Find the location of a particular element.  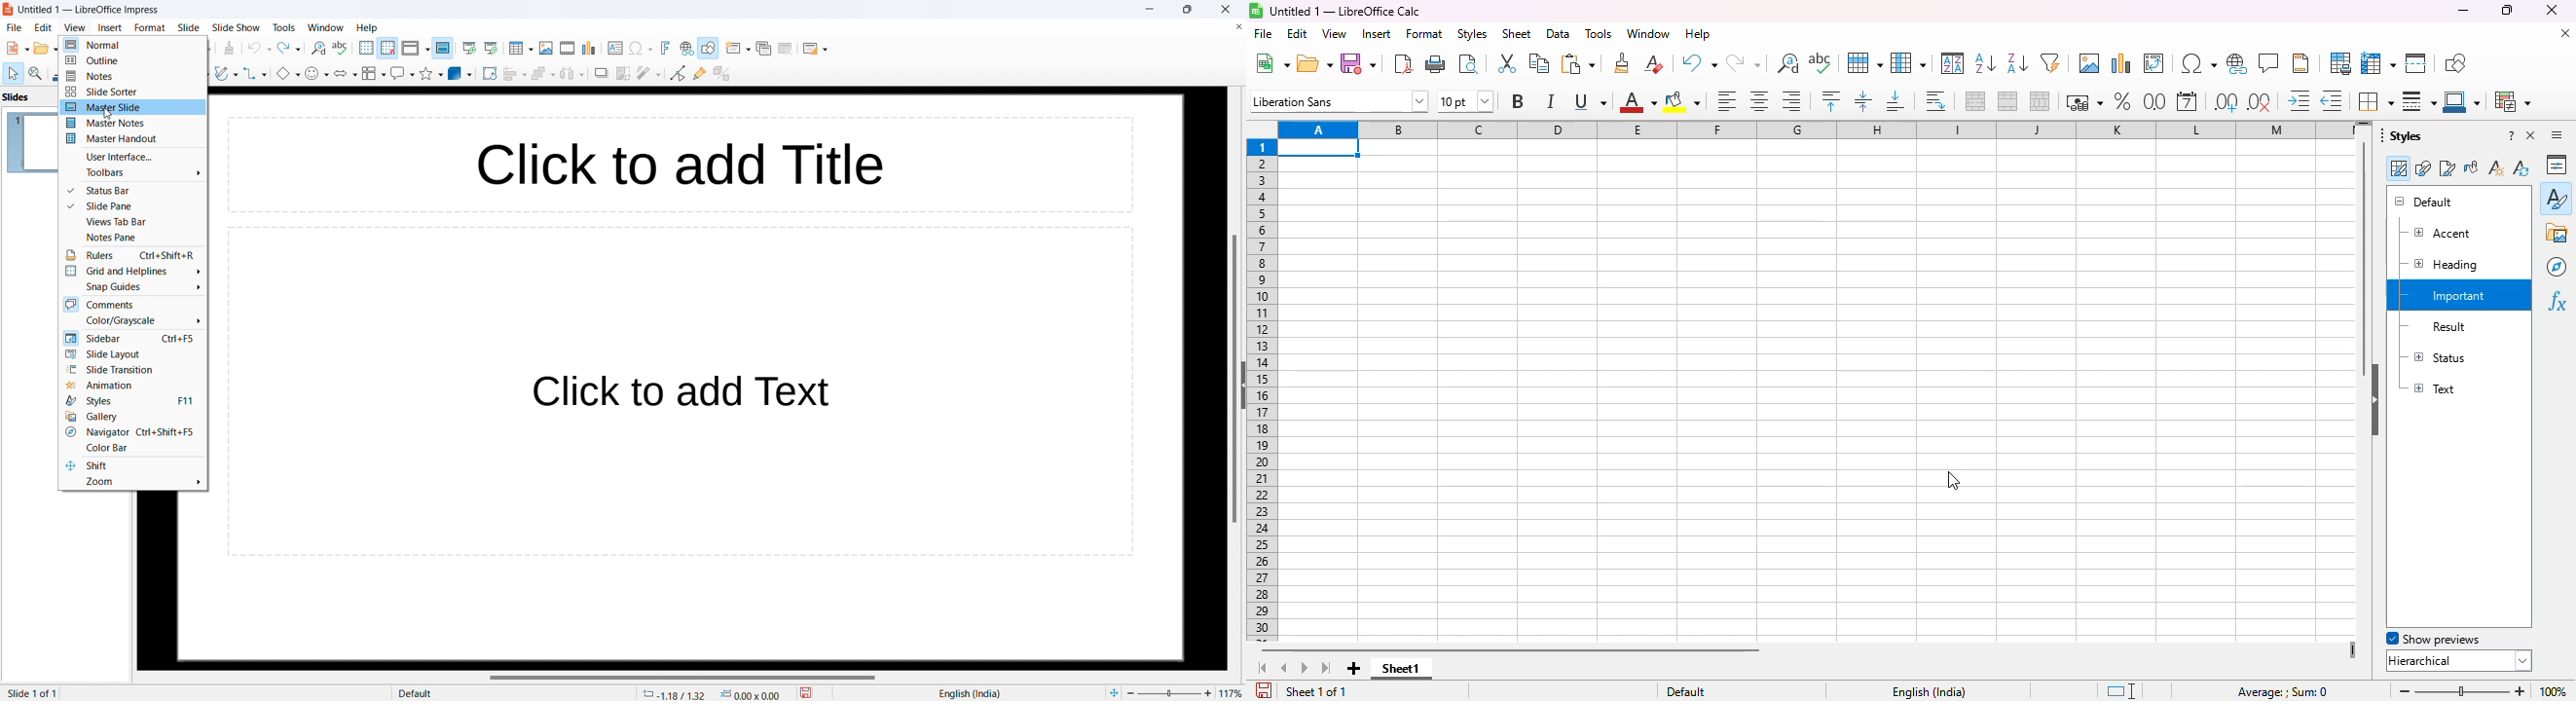

formula is located at coordinates (2283, 692).